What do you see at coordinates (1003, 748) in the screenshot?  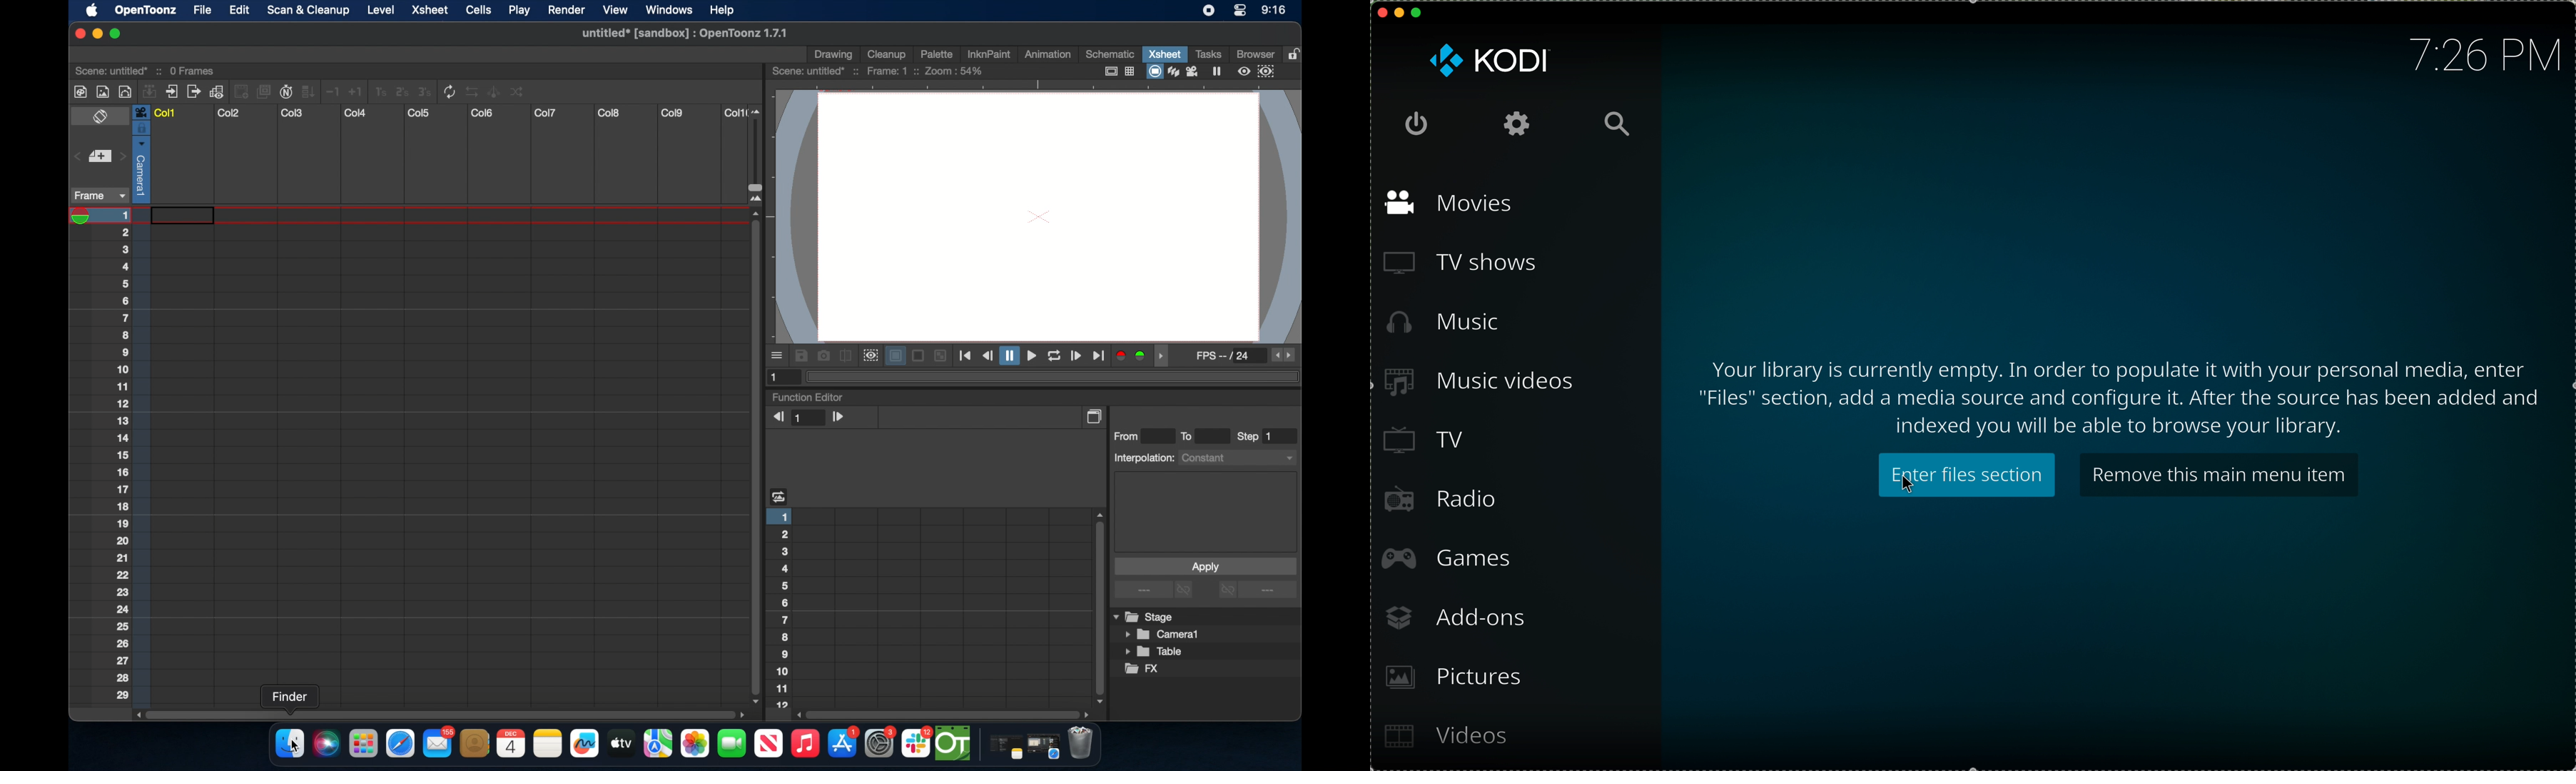 I see `notes` at bounding box center [1003, 748].